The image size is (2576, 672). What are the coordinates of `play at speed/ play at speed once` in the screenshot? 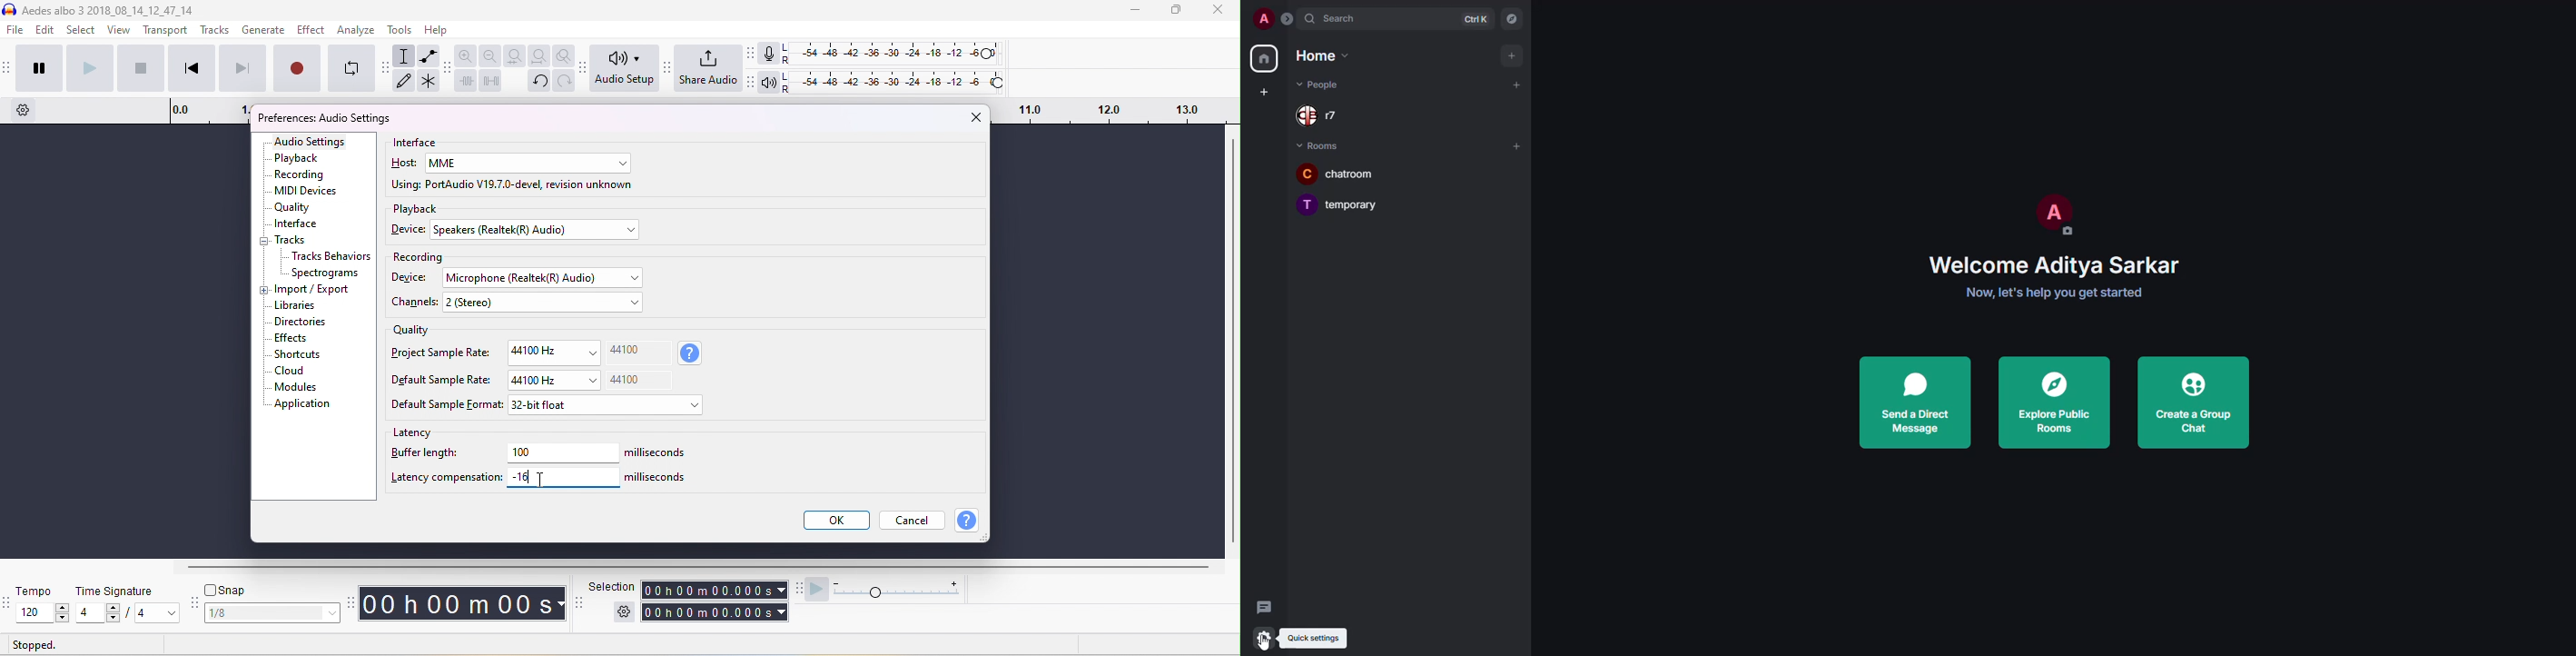 It's located at (817, 591).